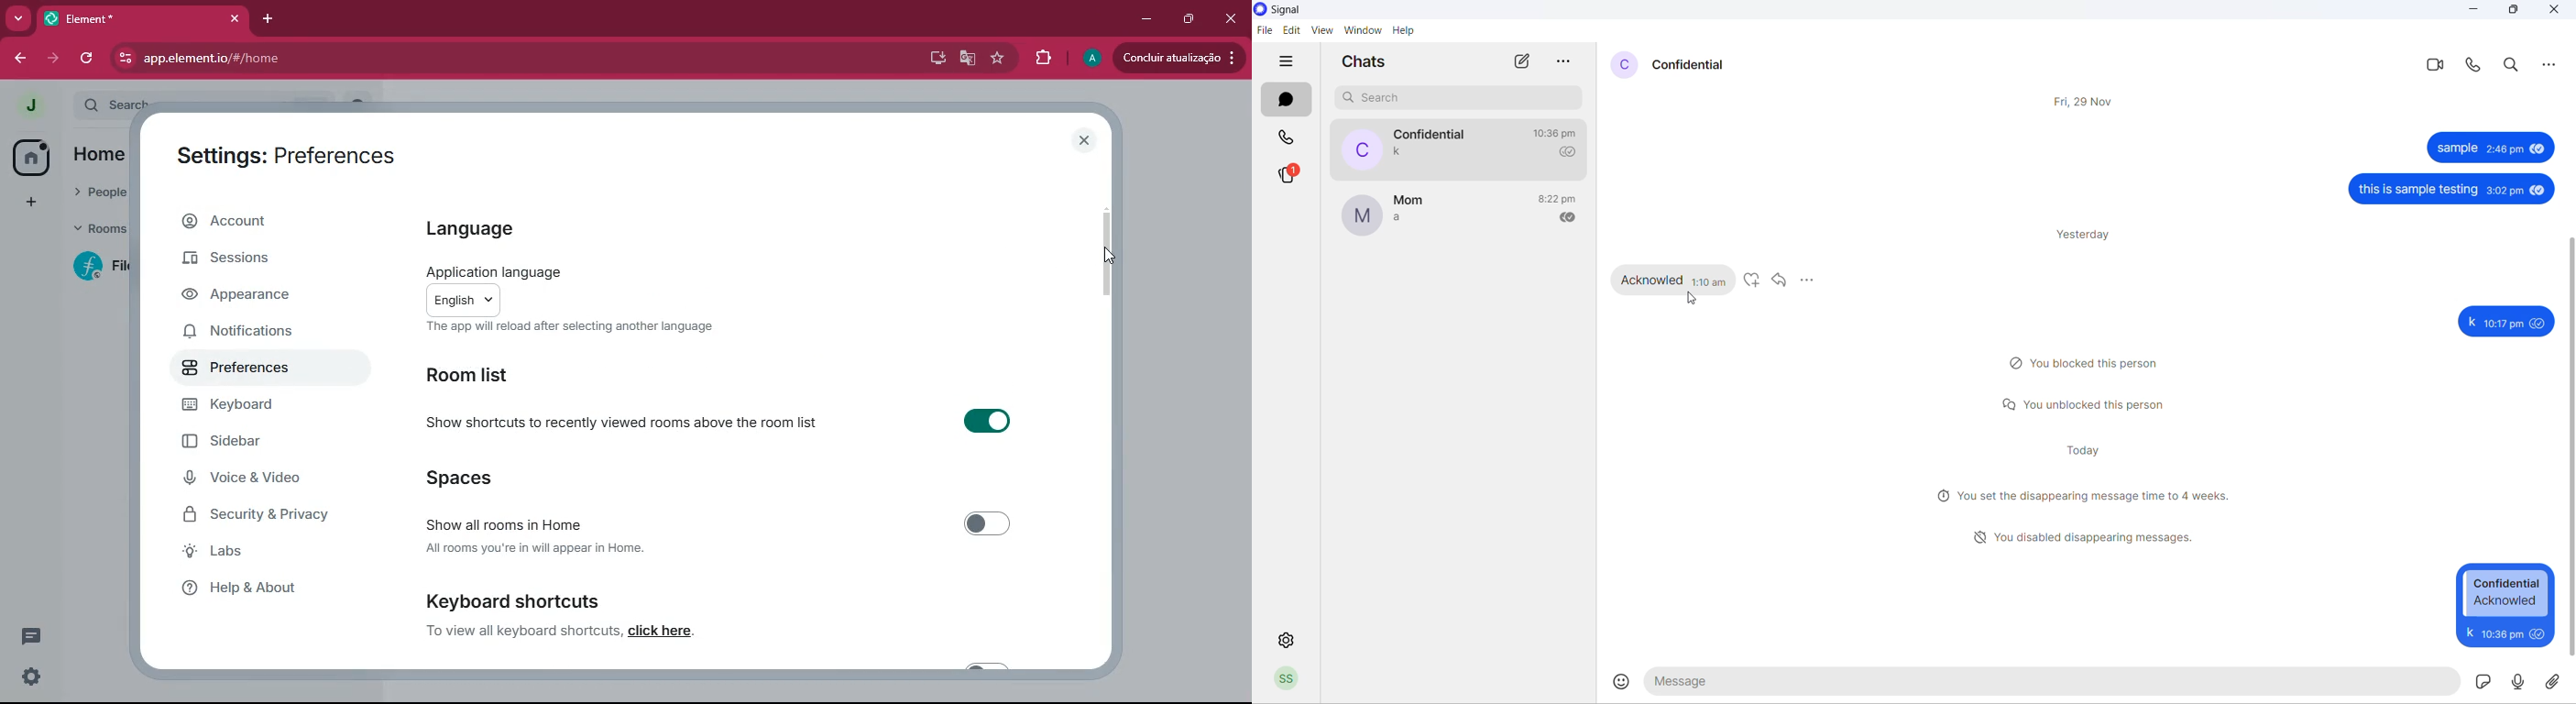 The image size is (2576, 728). I want to click on unblocked contact message, so click(2085, 405).